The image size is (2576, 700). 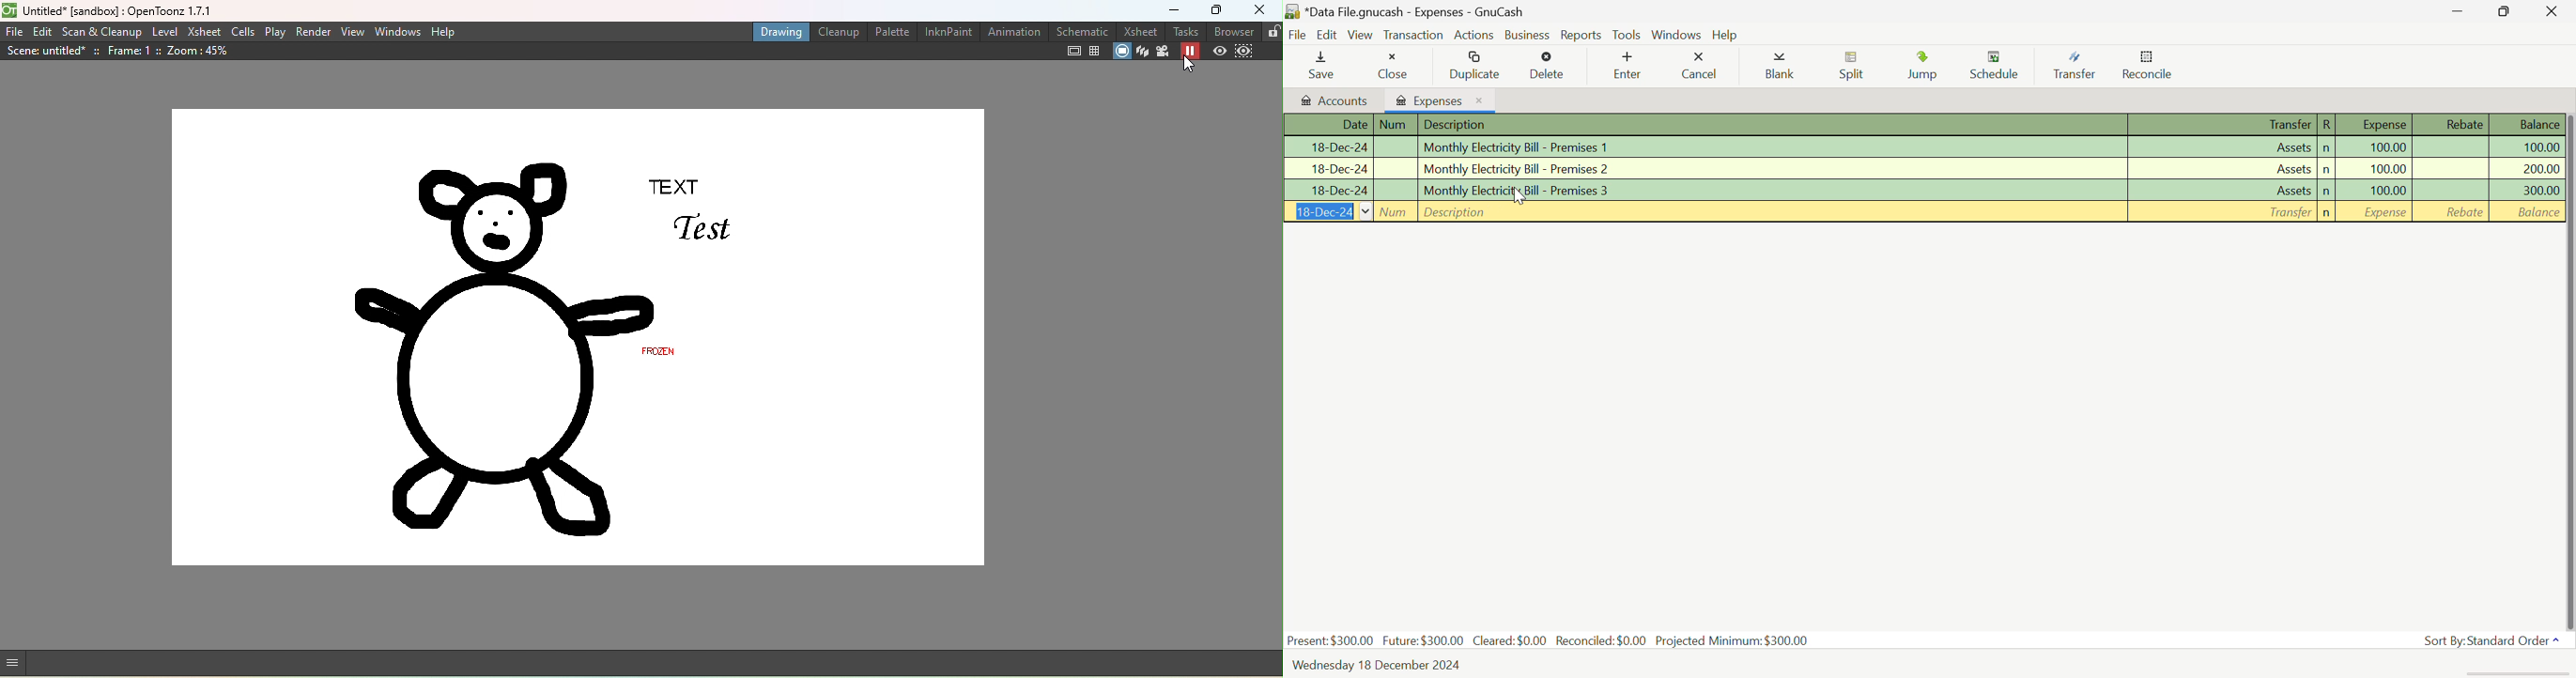 I want to click on Play, so click(x=272, y=32).